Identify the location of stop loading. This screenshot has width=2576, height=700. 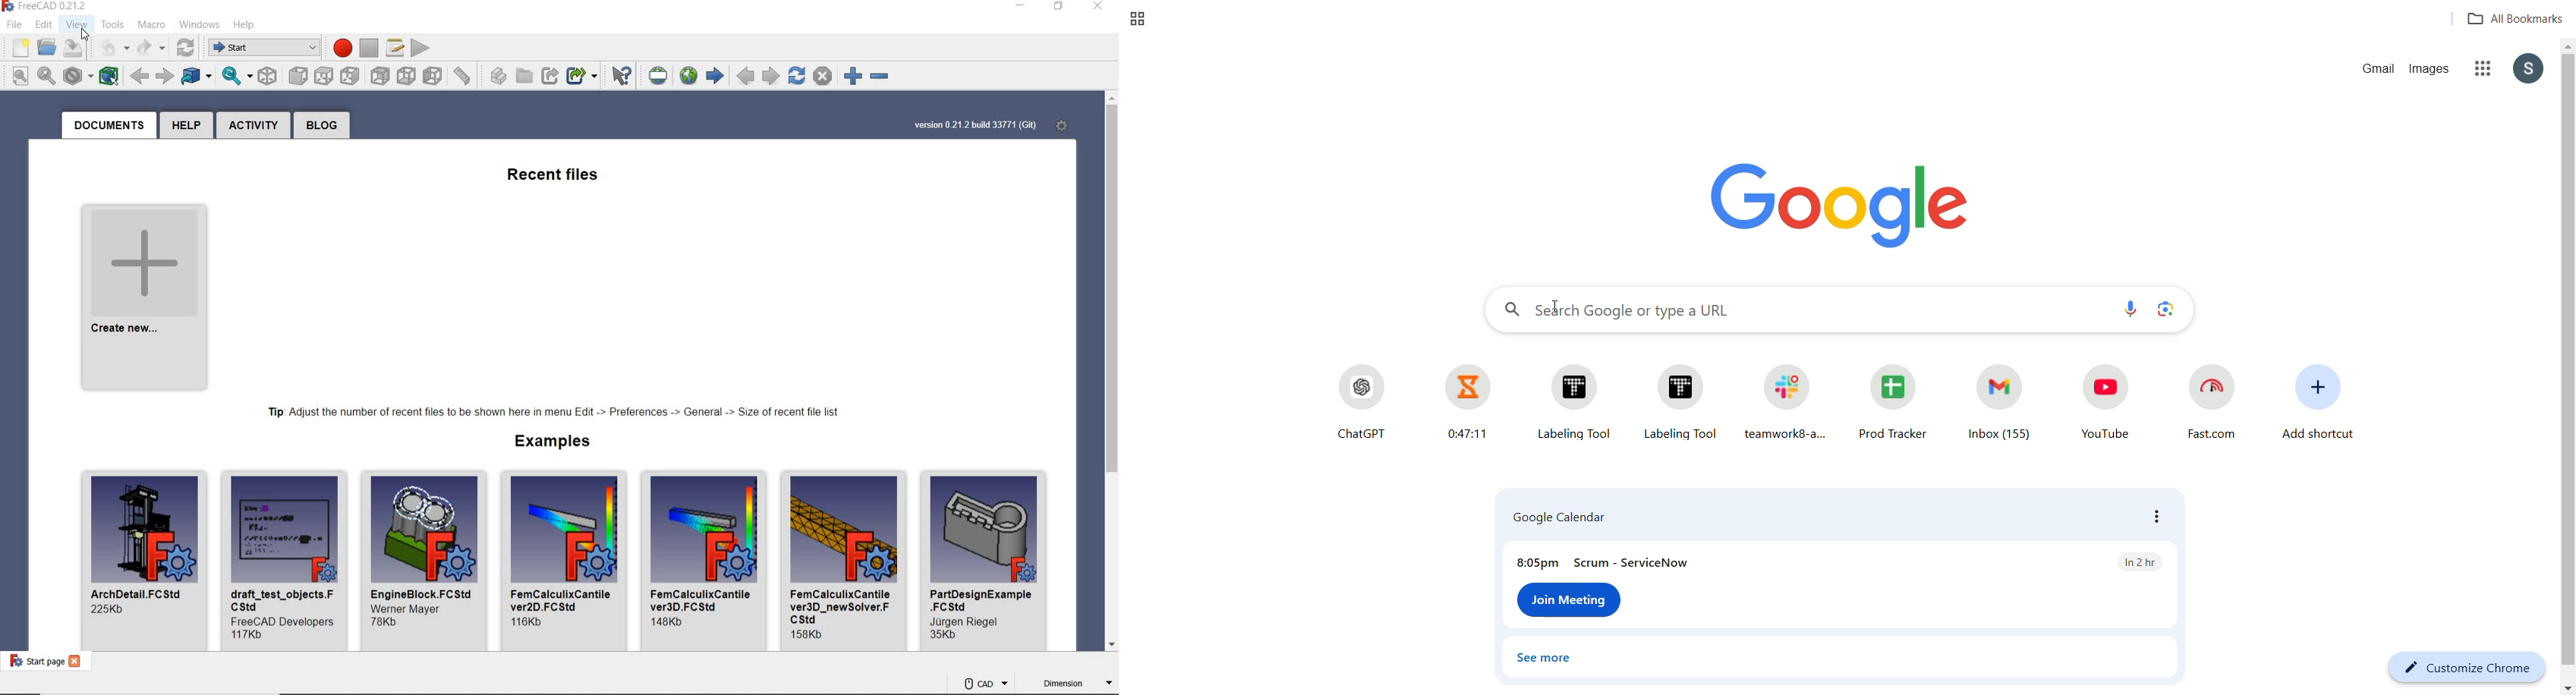
(822, 76).